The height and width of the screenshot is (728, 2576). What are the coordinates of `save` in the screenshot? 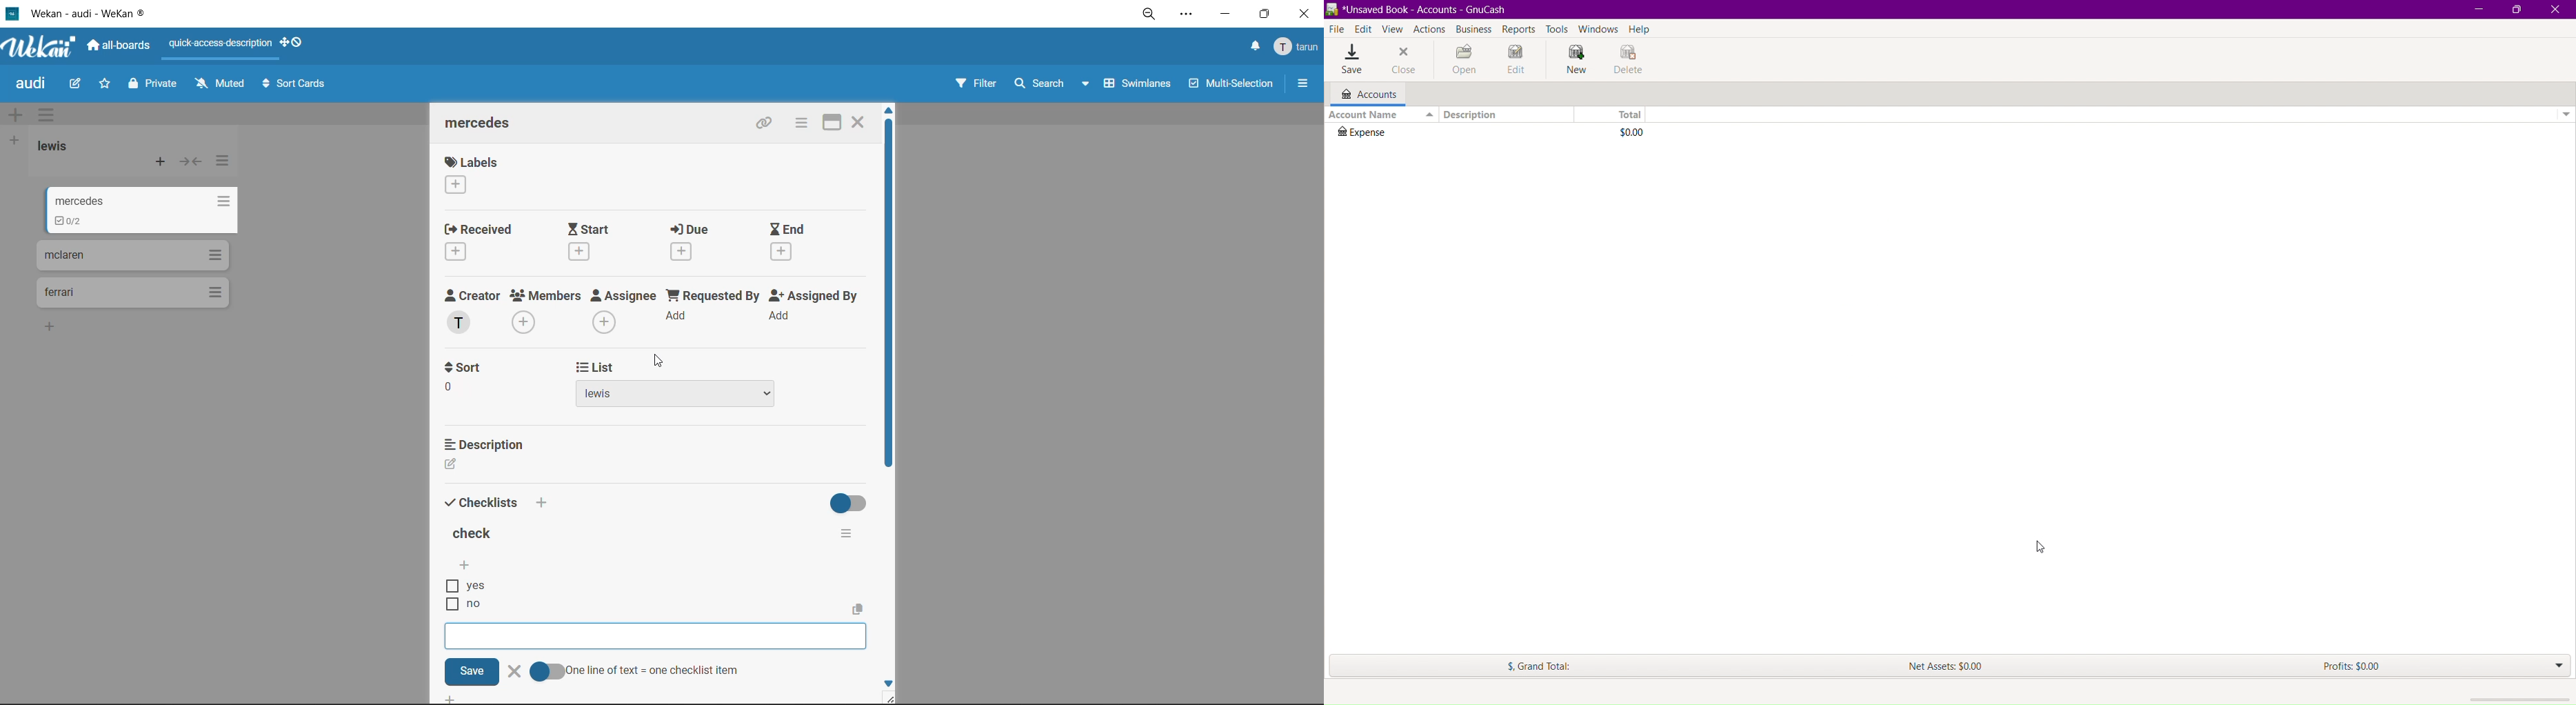 It's located at (472, 671).